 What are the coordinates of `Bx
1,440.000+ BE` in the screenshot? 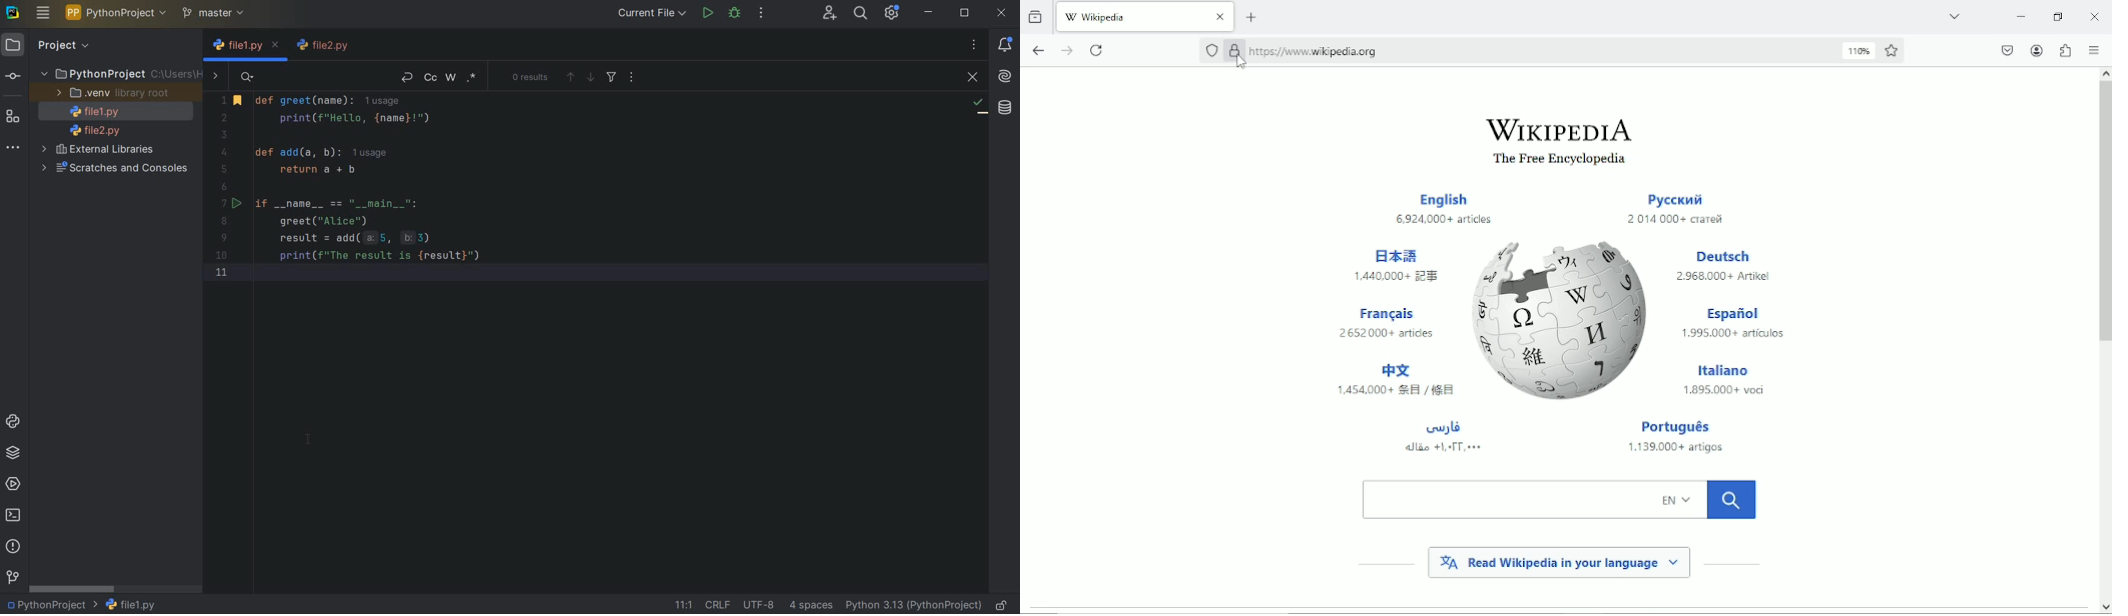 It's located at (1400, 263).